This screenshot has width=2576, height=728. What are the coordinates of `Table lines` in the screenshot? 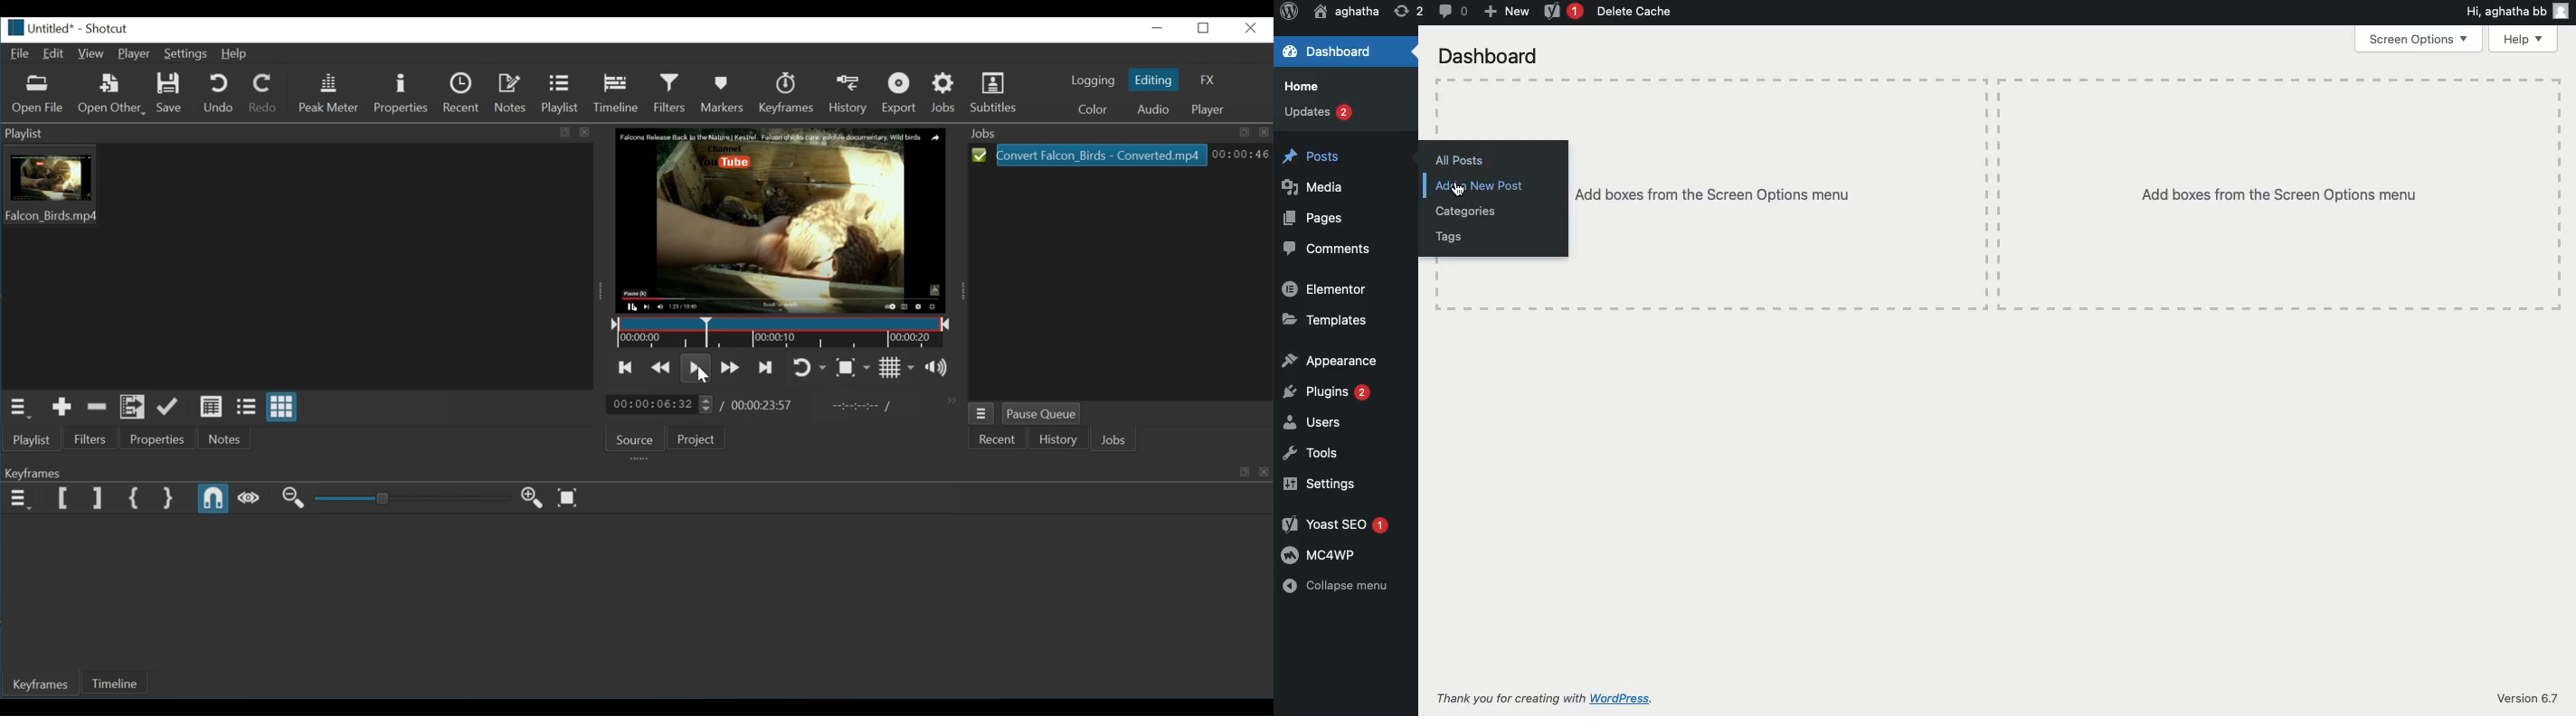 It's located at (1994, 195).